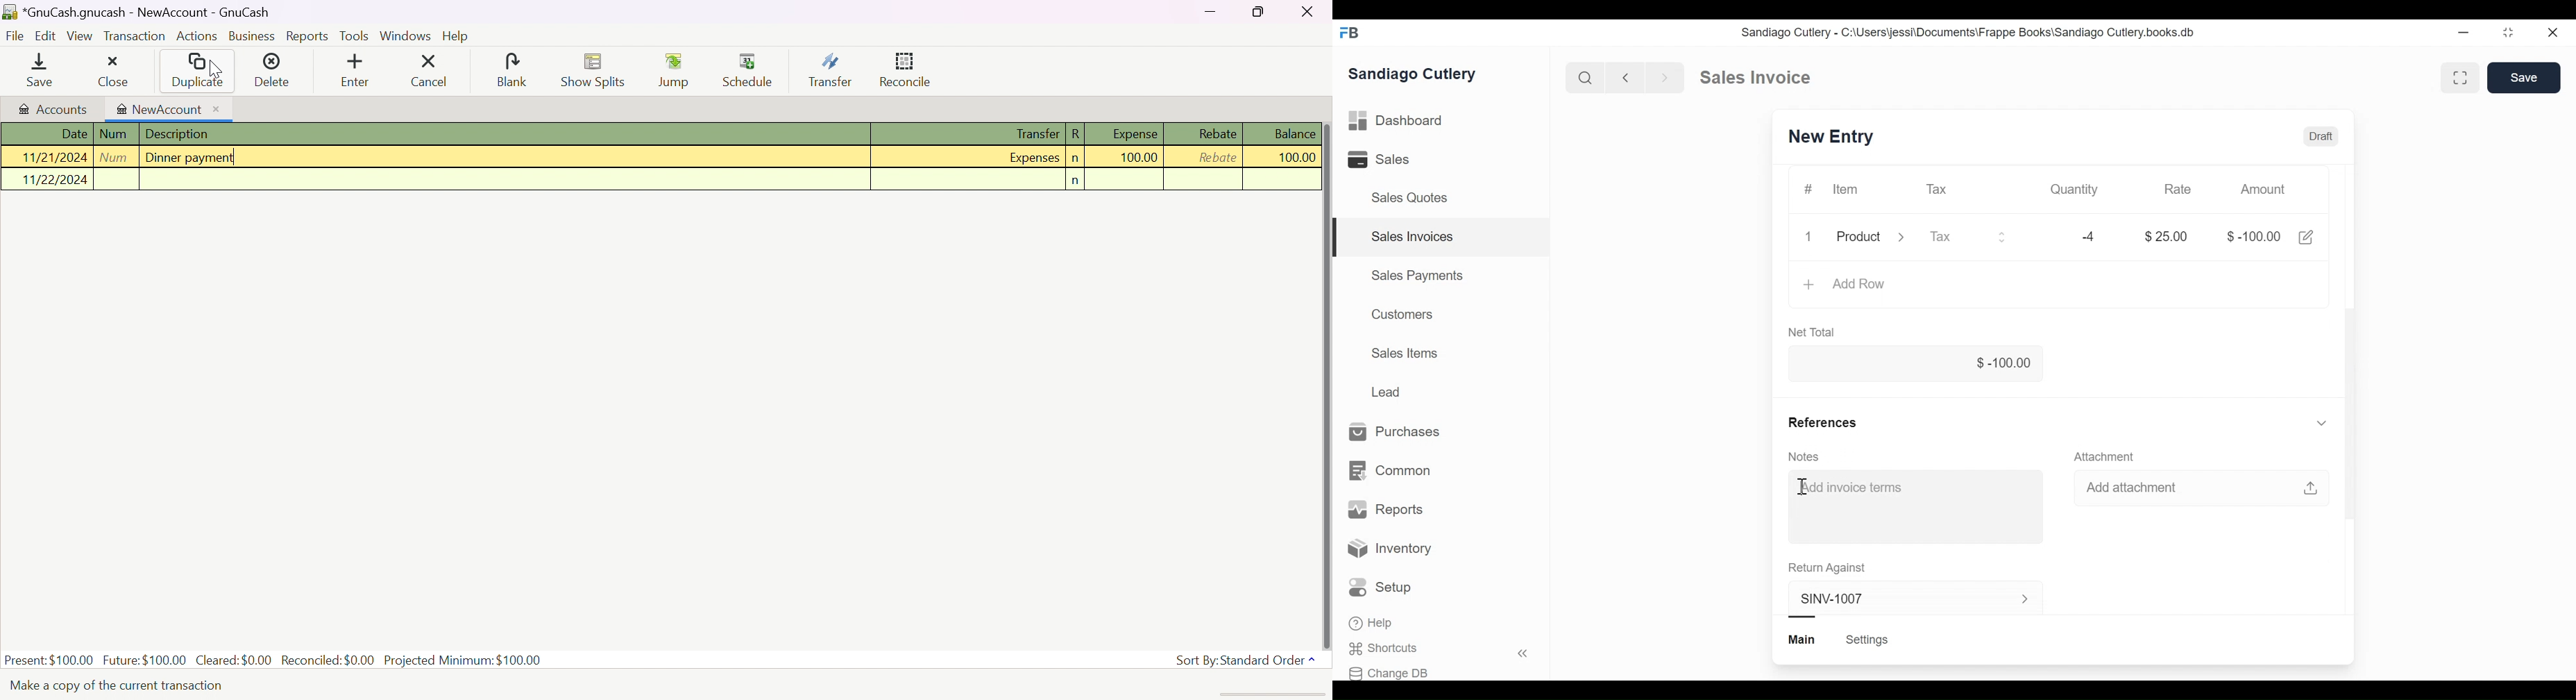 The width and height of the screenshot is (2576, 700). I want to click on $-100.00, so click(1915, 364).